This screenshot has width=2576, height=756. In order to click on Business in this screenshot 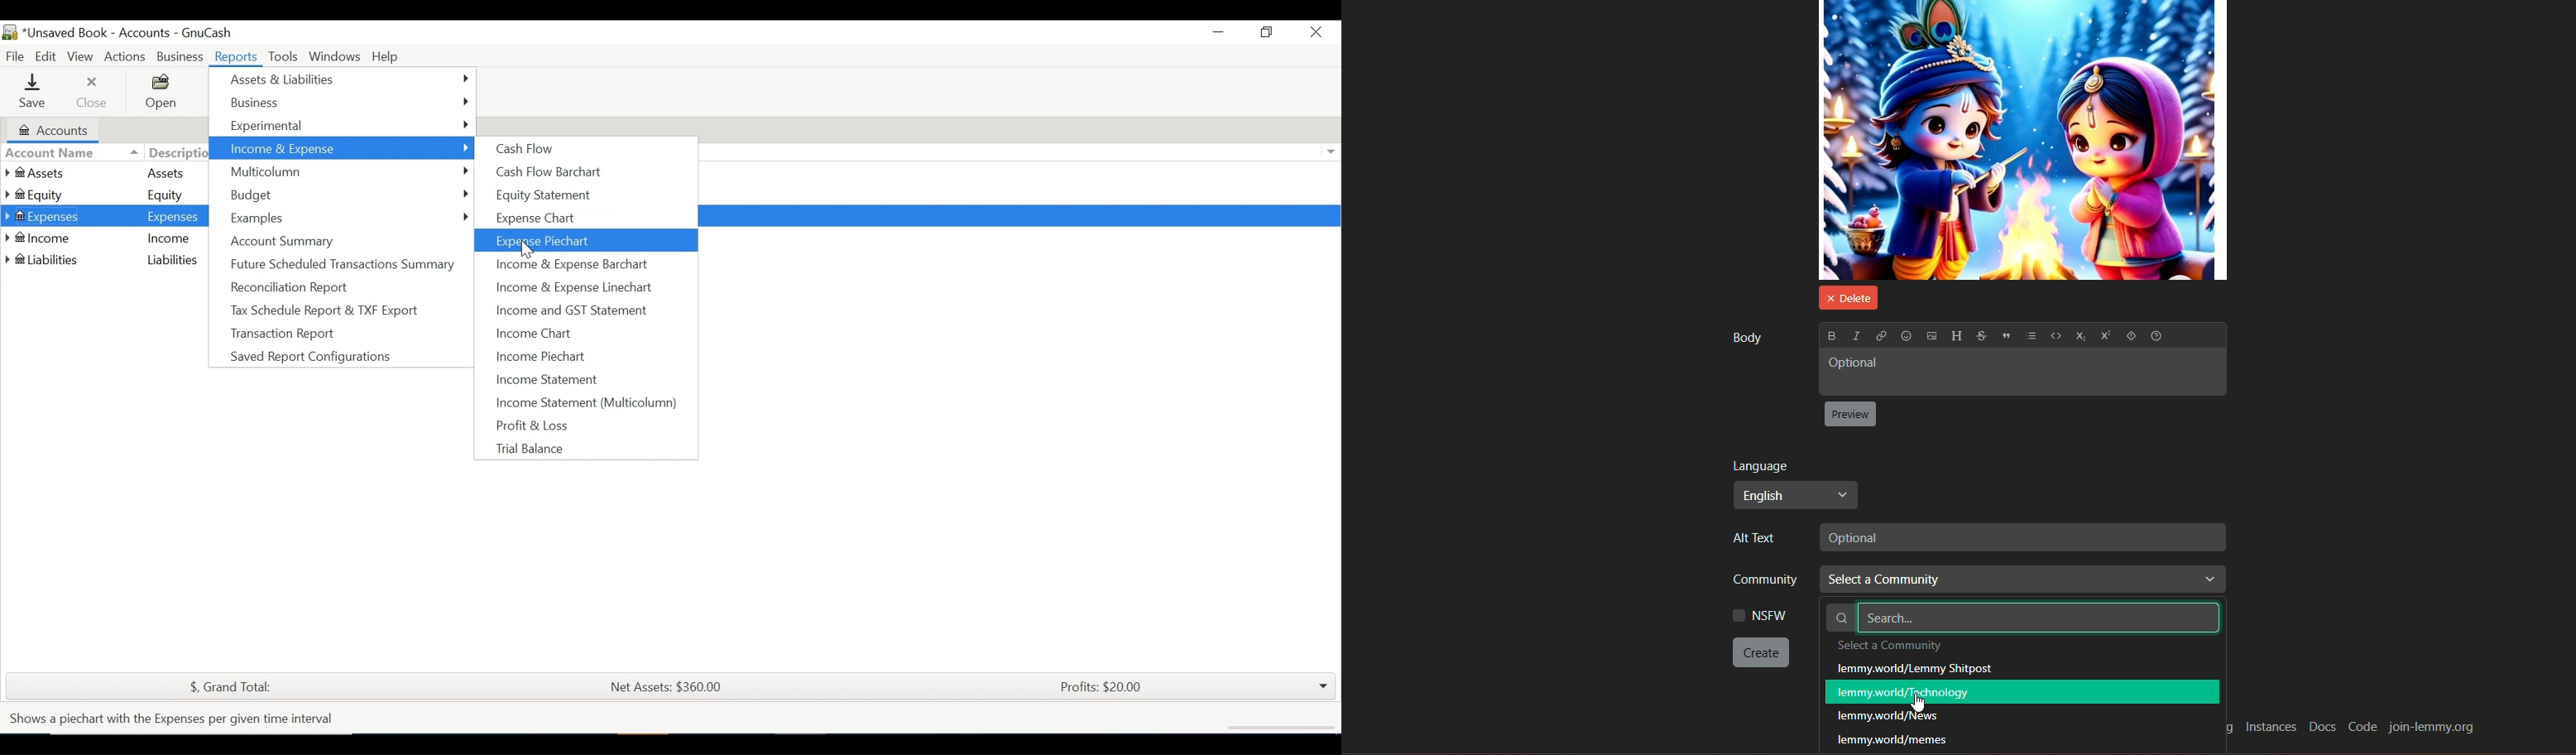, I will do `click(343, 103)`.